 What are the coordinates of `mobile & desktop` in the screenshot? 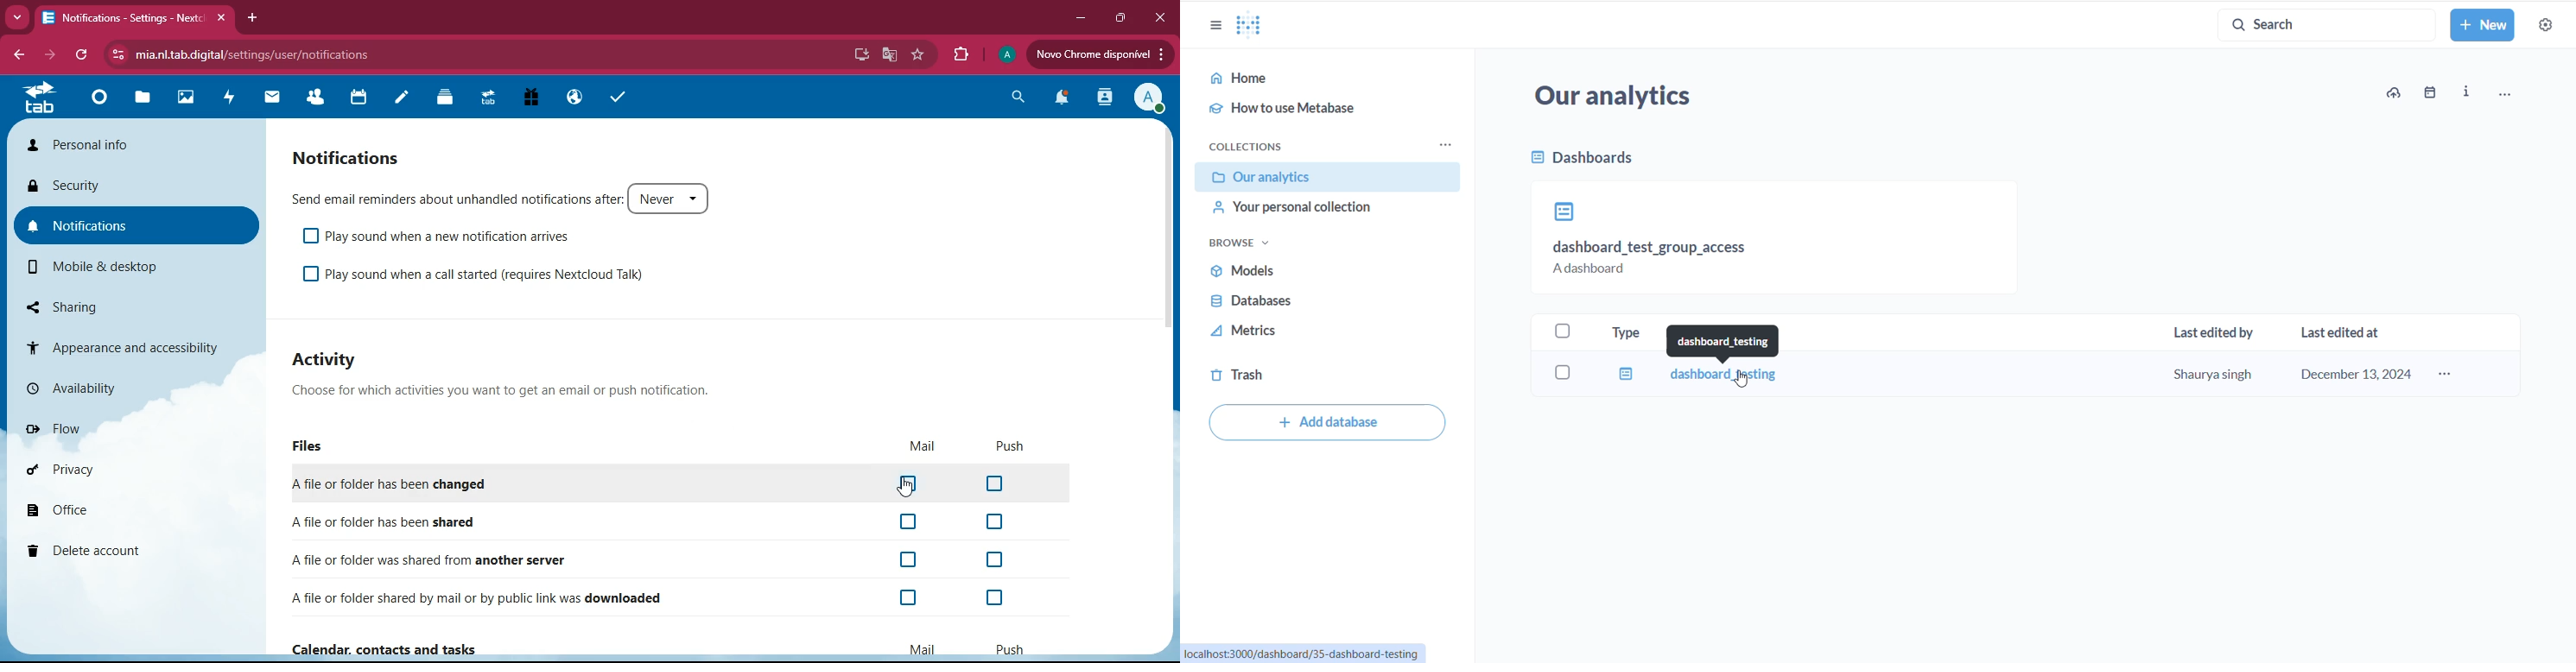 It's located at (102, 267).